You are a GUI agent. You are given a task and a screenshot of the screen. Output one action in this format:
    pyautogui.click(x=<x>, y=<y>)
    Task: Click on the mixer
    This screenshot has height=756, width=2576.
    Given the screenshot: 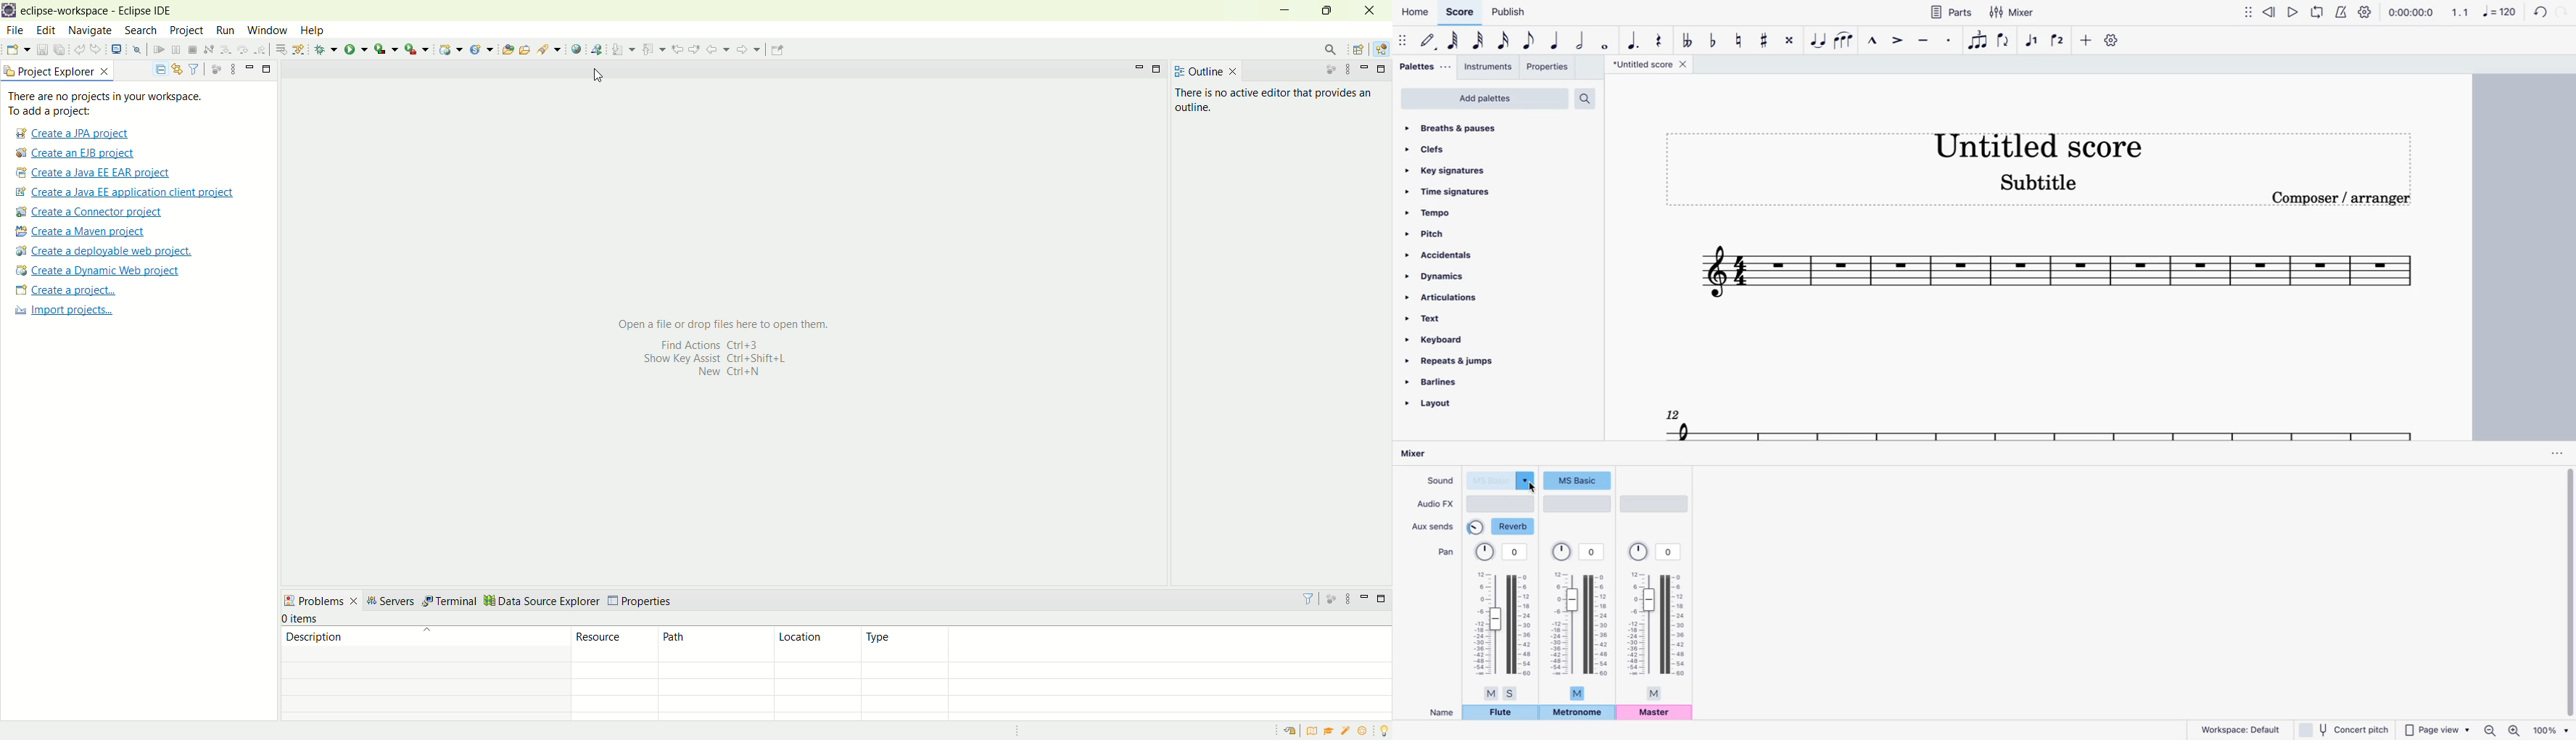 What is the action you would take?
    pyautogui.click(x=1426, y=455)
    